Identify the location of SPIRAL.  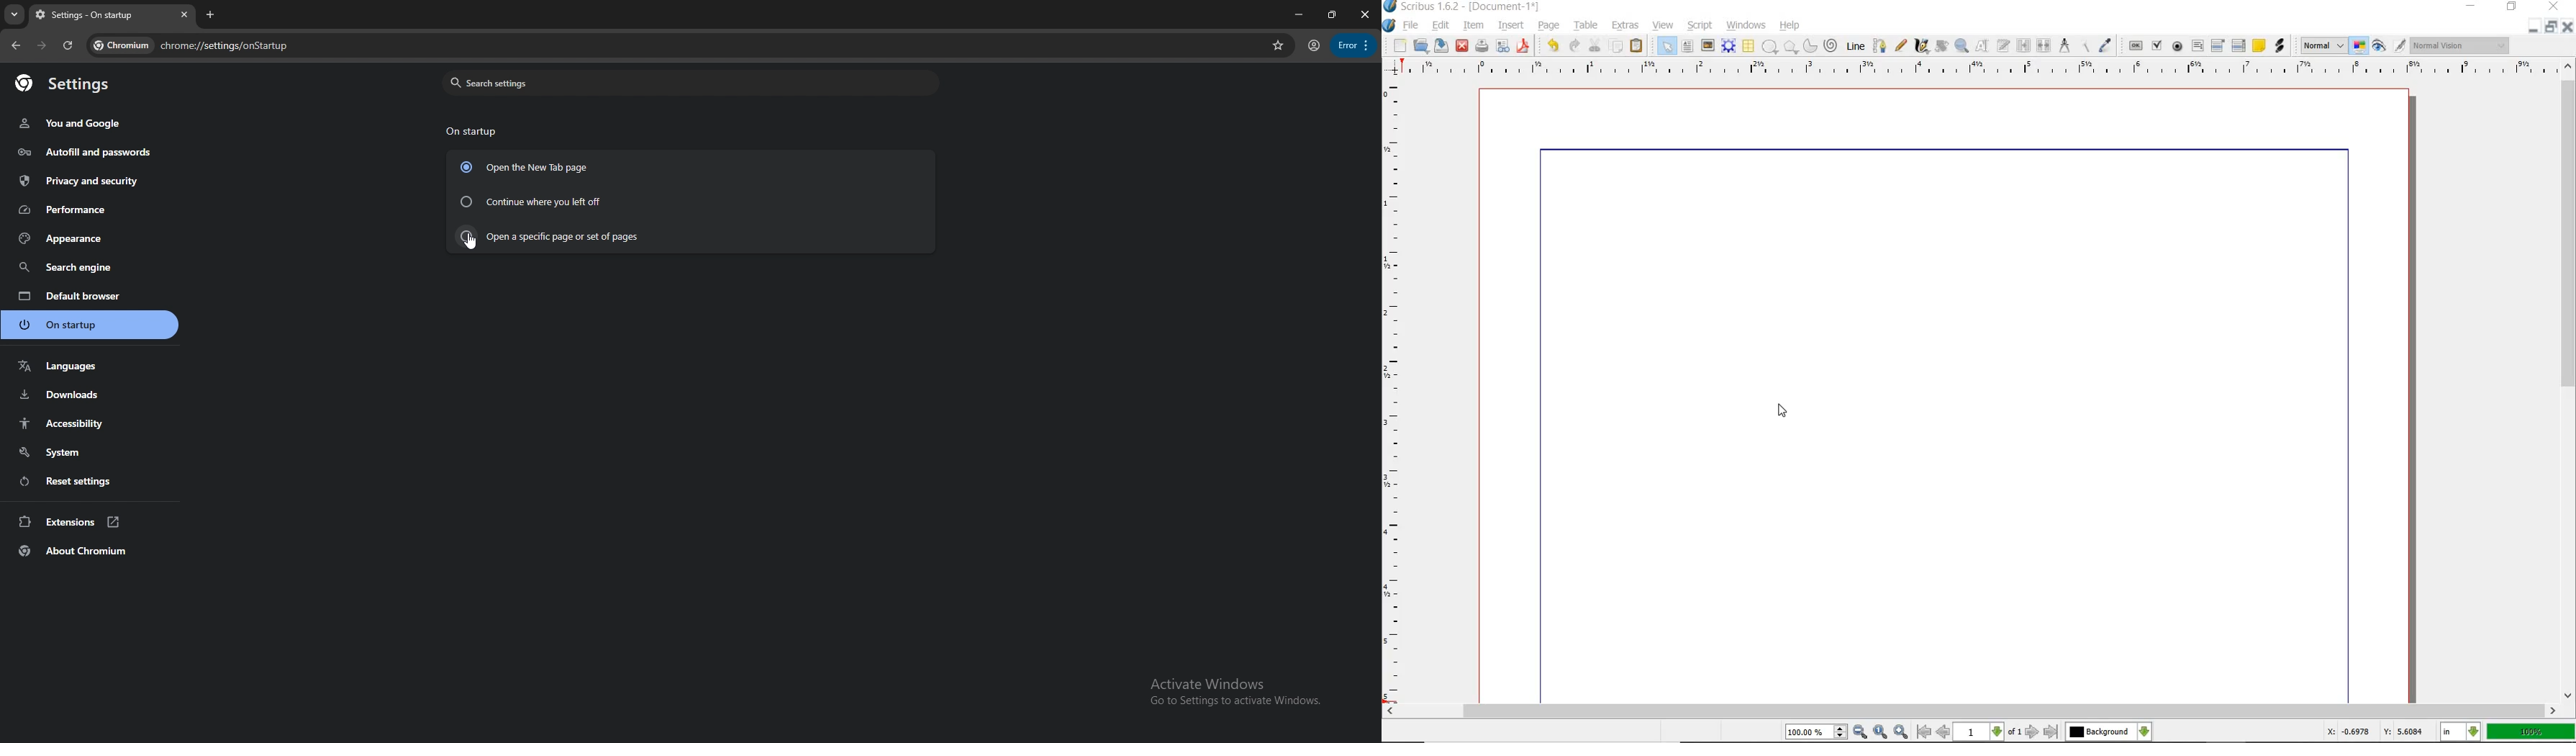
(1830, 46).